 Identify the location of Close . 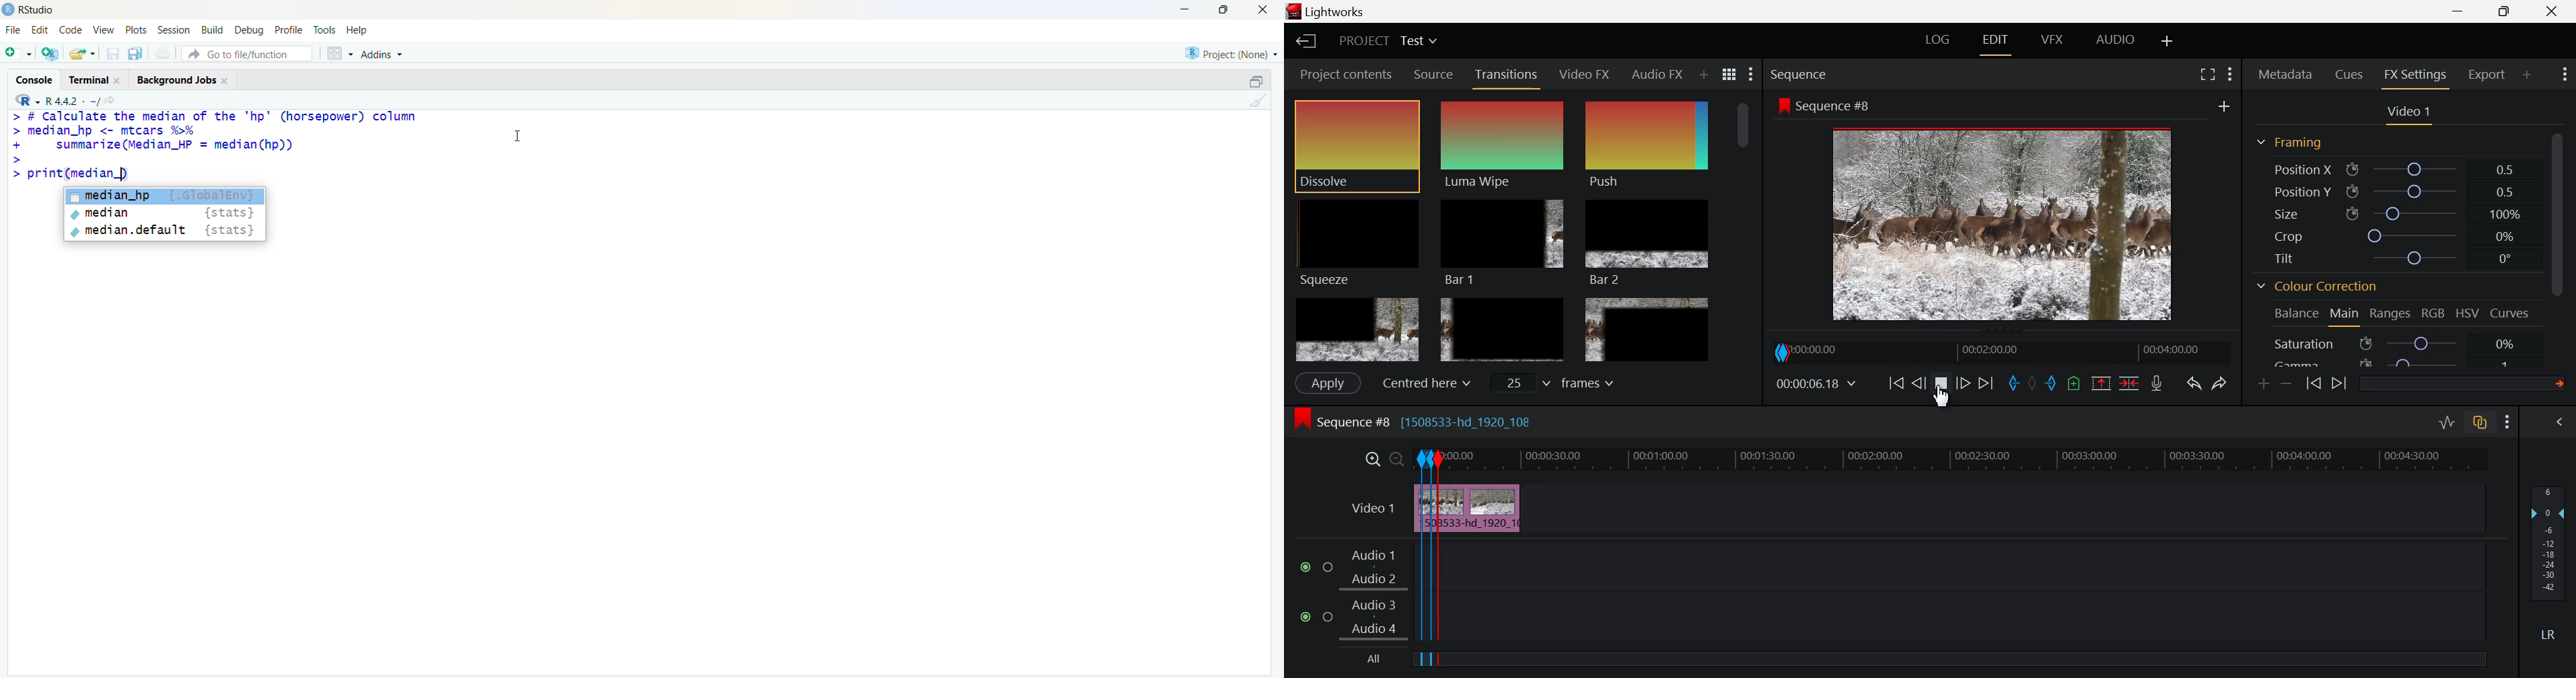
(226, 81).